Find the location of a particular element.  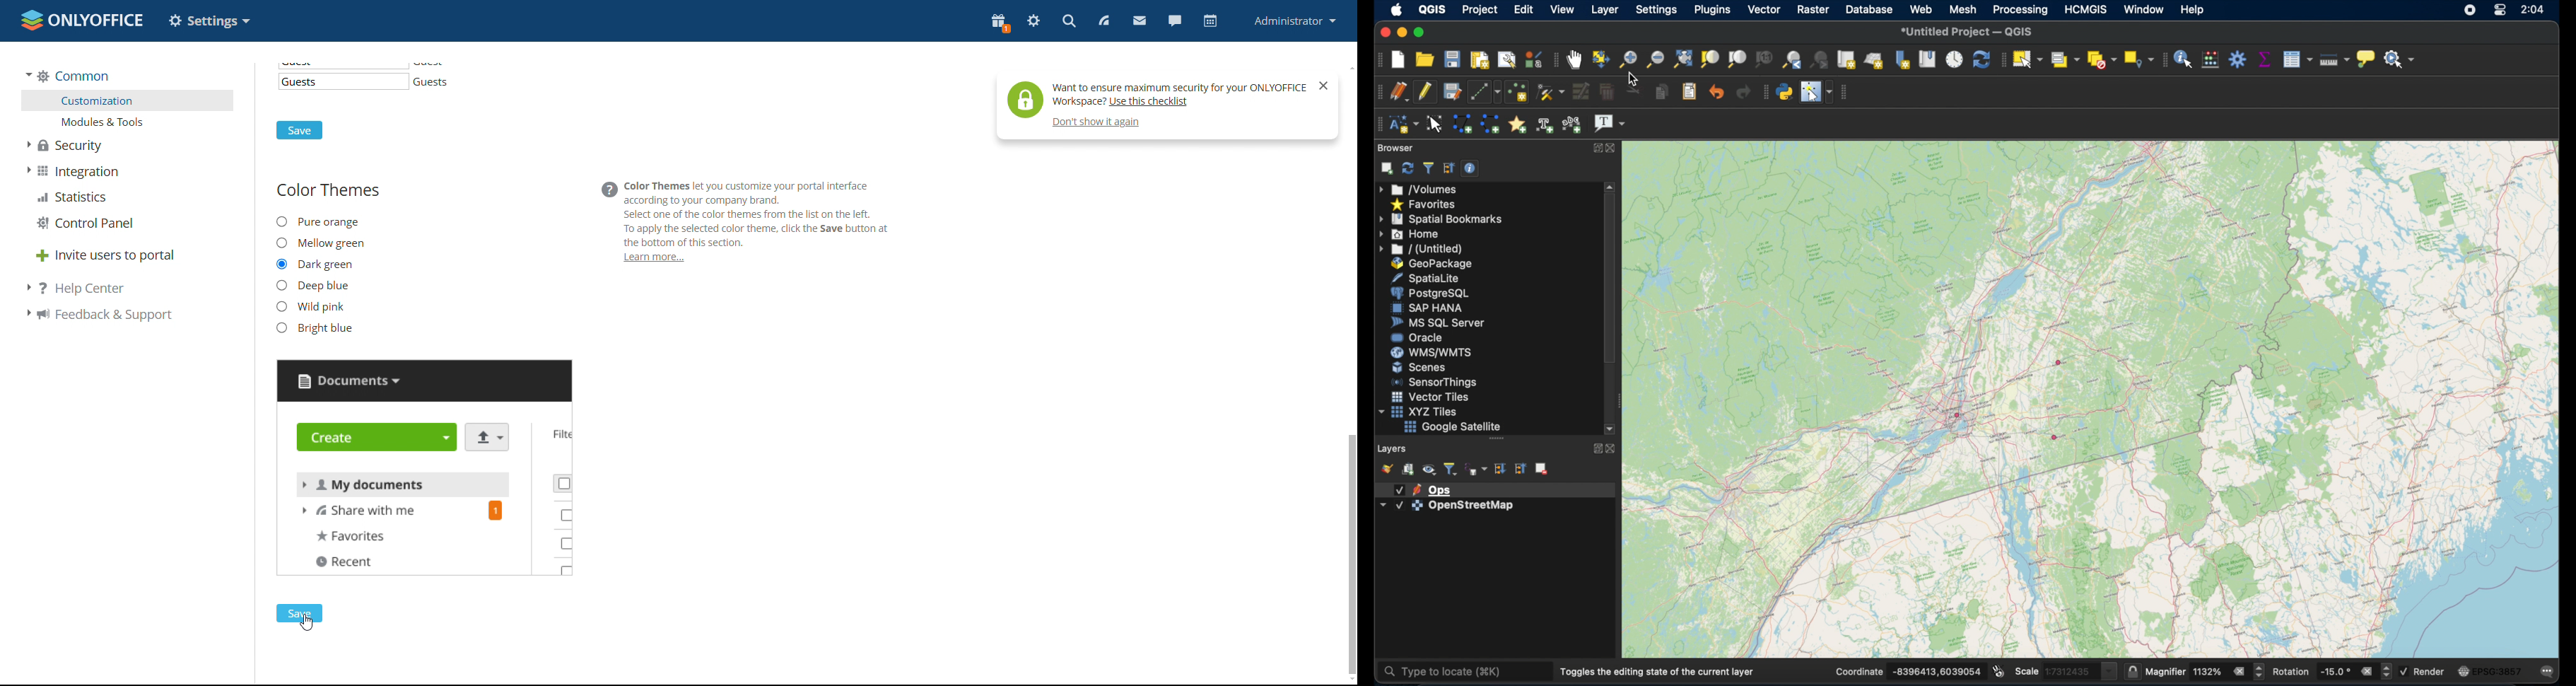

save layer edits is located at coordinates (1451, 92).